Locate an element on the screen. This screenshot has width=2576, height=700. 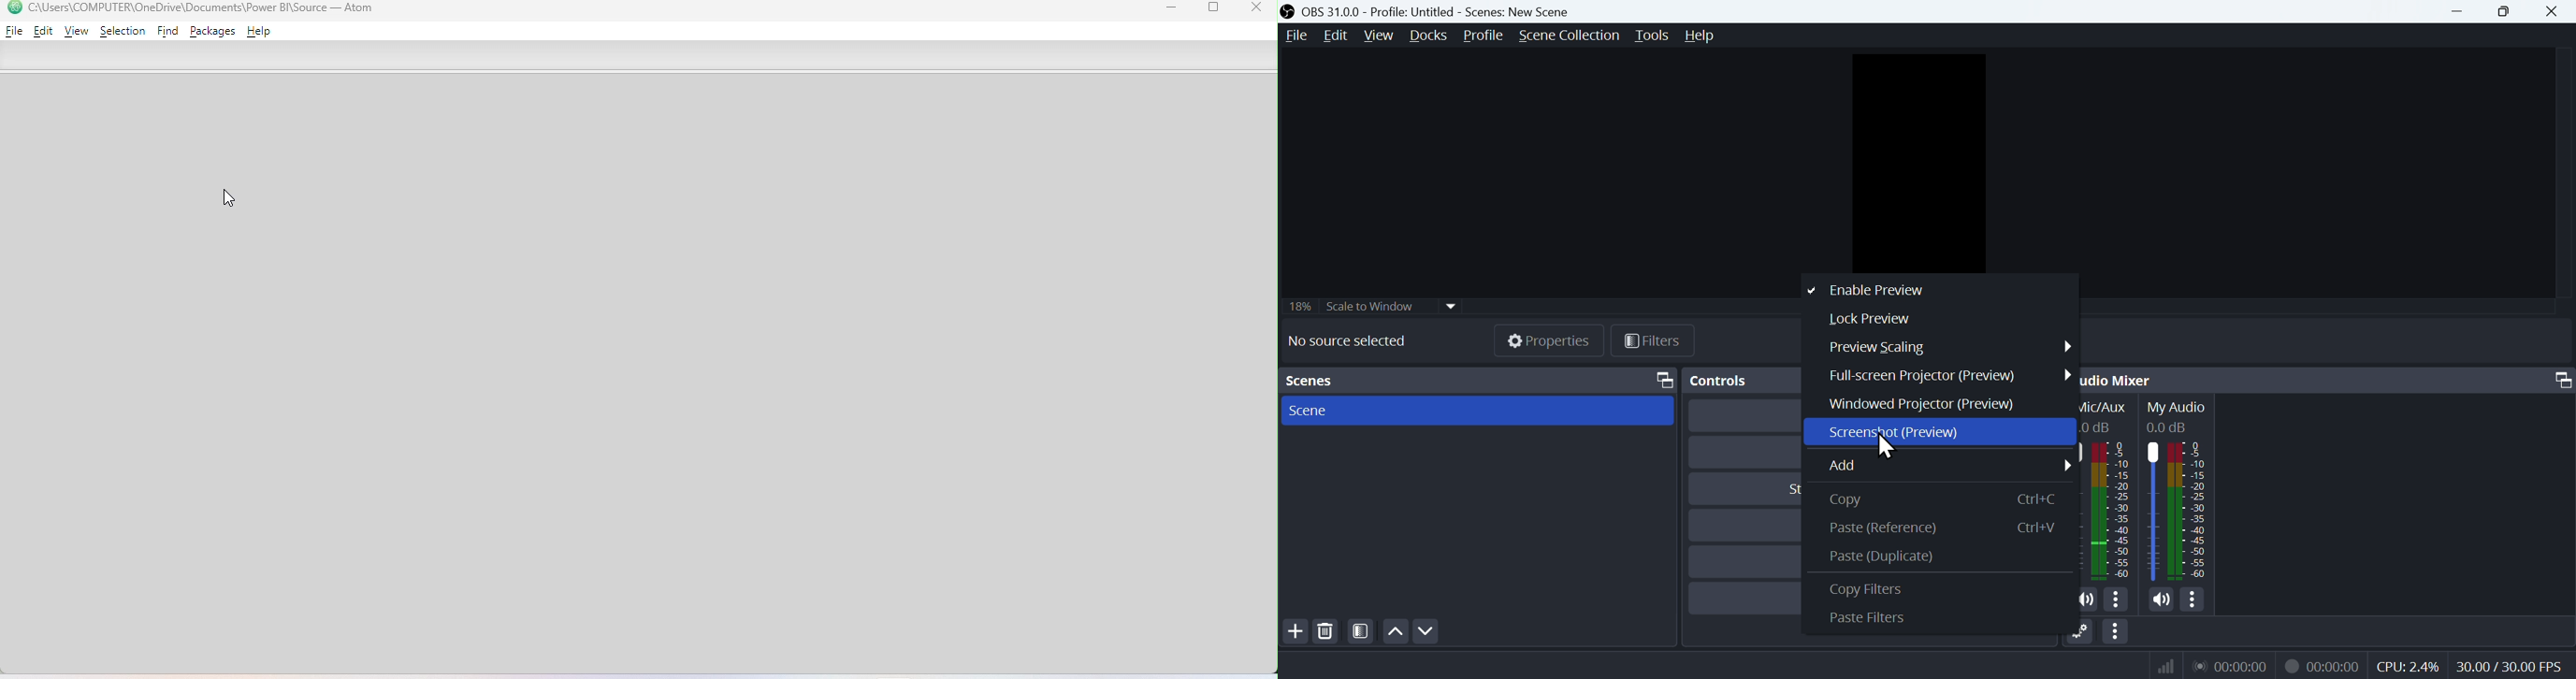
Close is located at coordinates (1252, 9).